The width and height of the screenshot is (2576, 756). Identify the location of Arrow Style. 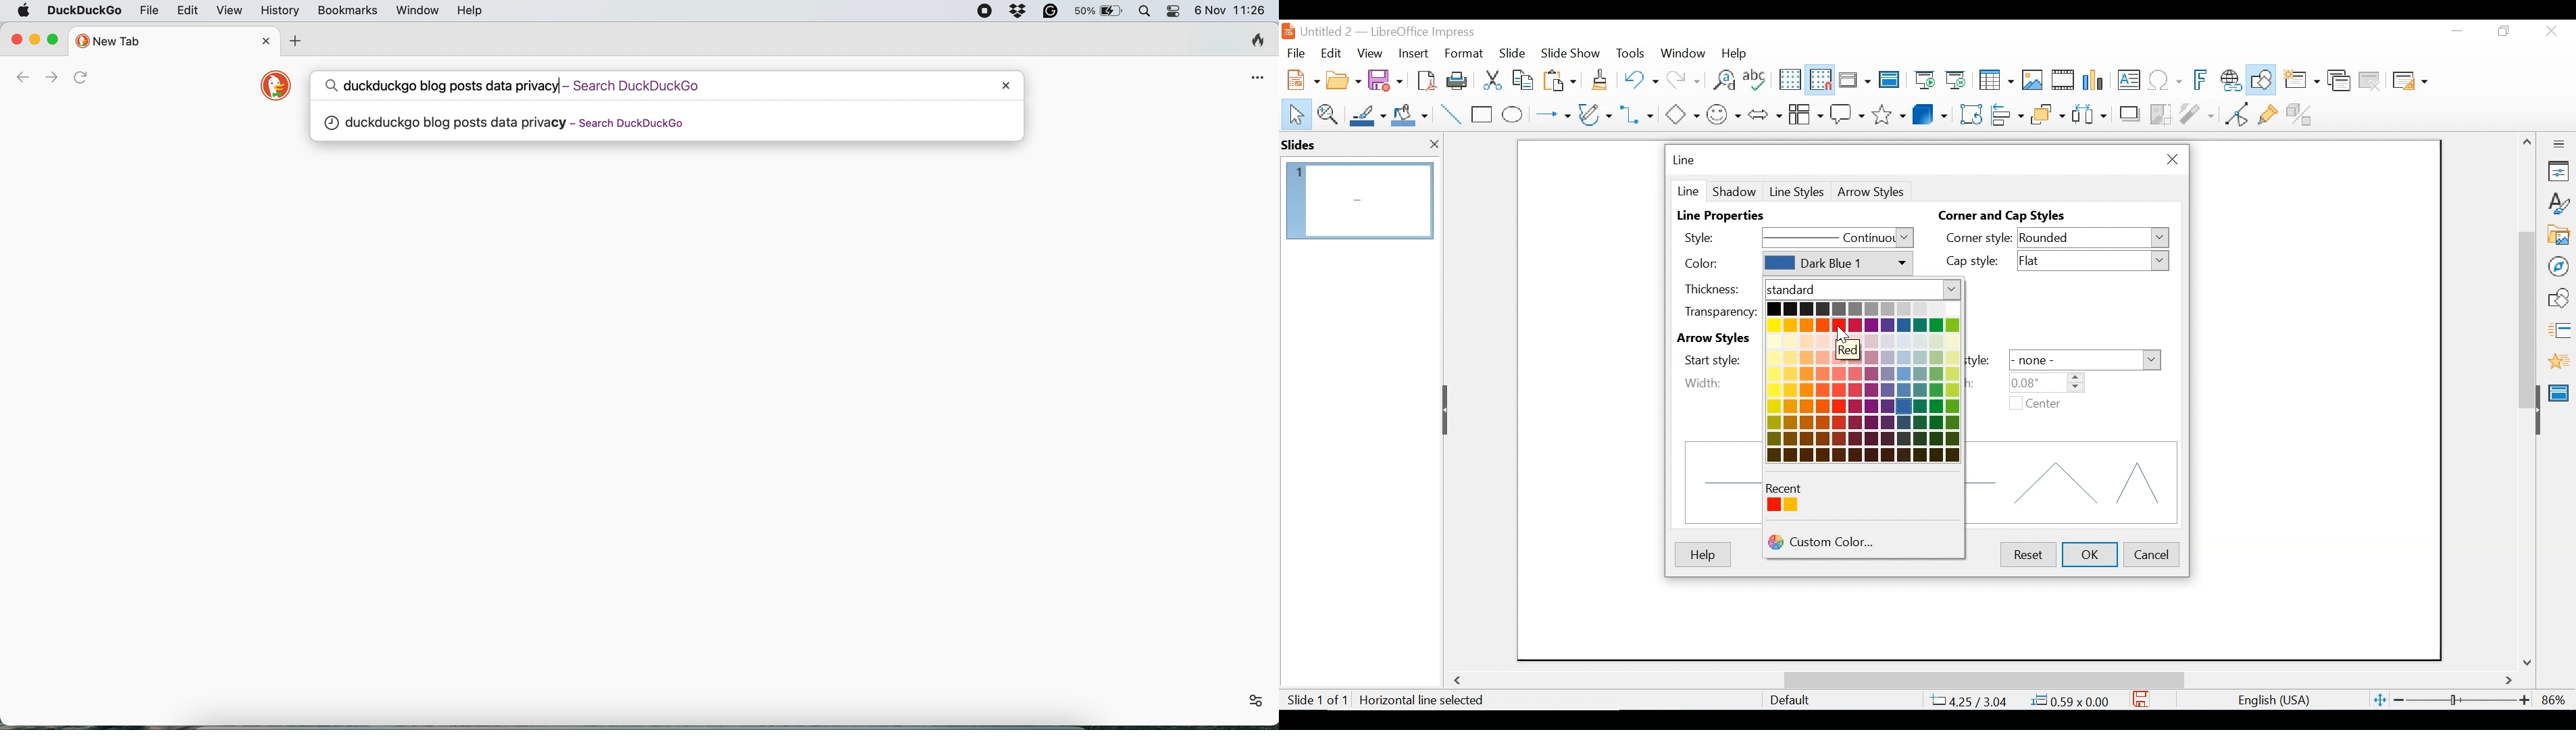
(1873, 192).